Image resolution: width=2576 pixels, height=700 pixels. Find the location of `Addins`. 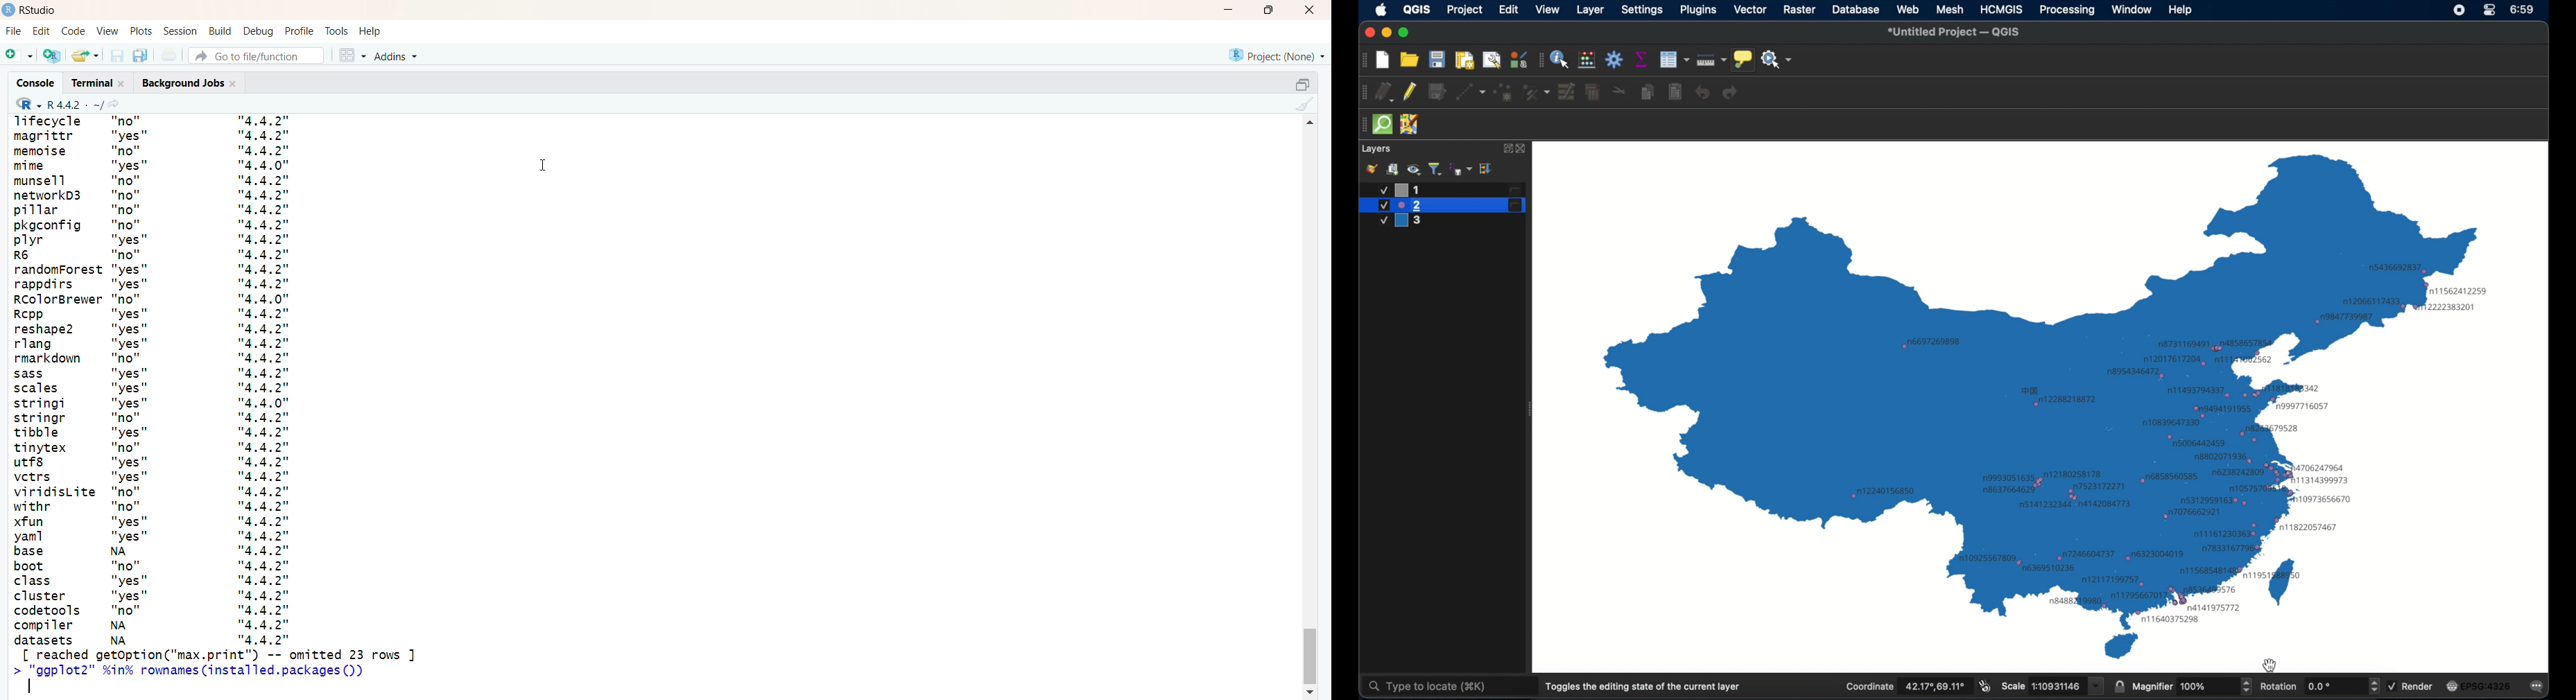

Addins is located at coordinates (399, 57).